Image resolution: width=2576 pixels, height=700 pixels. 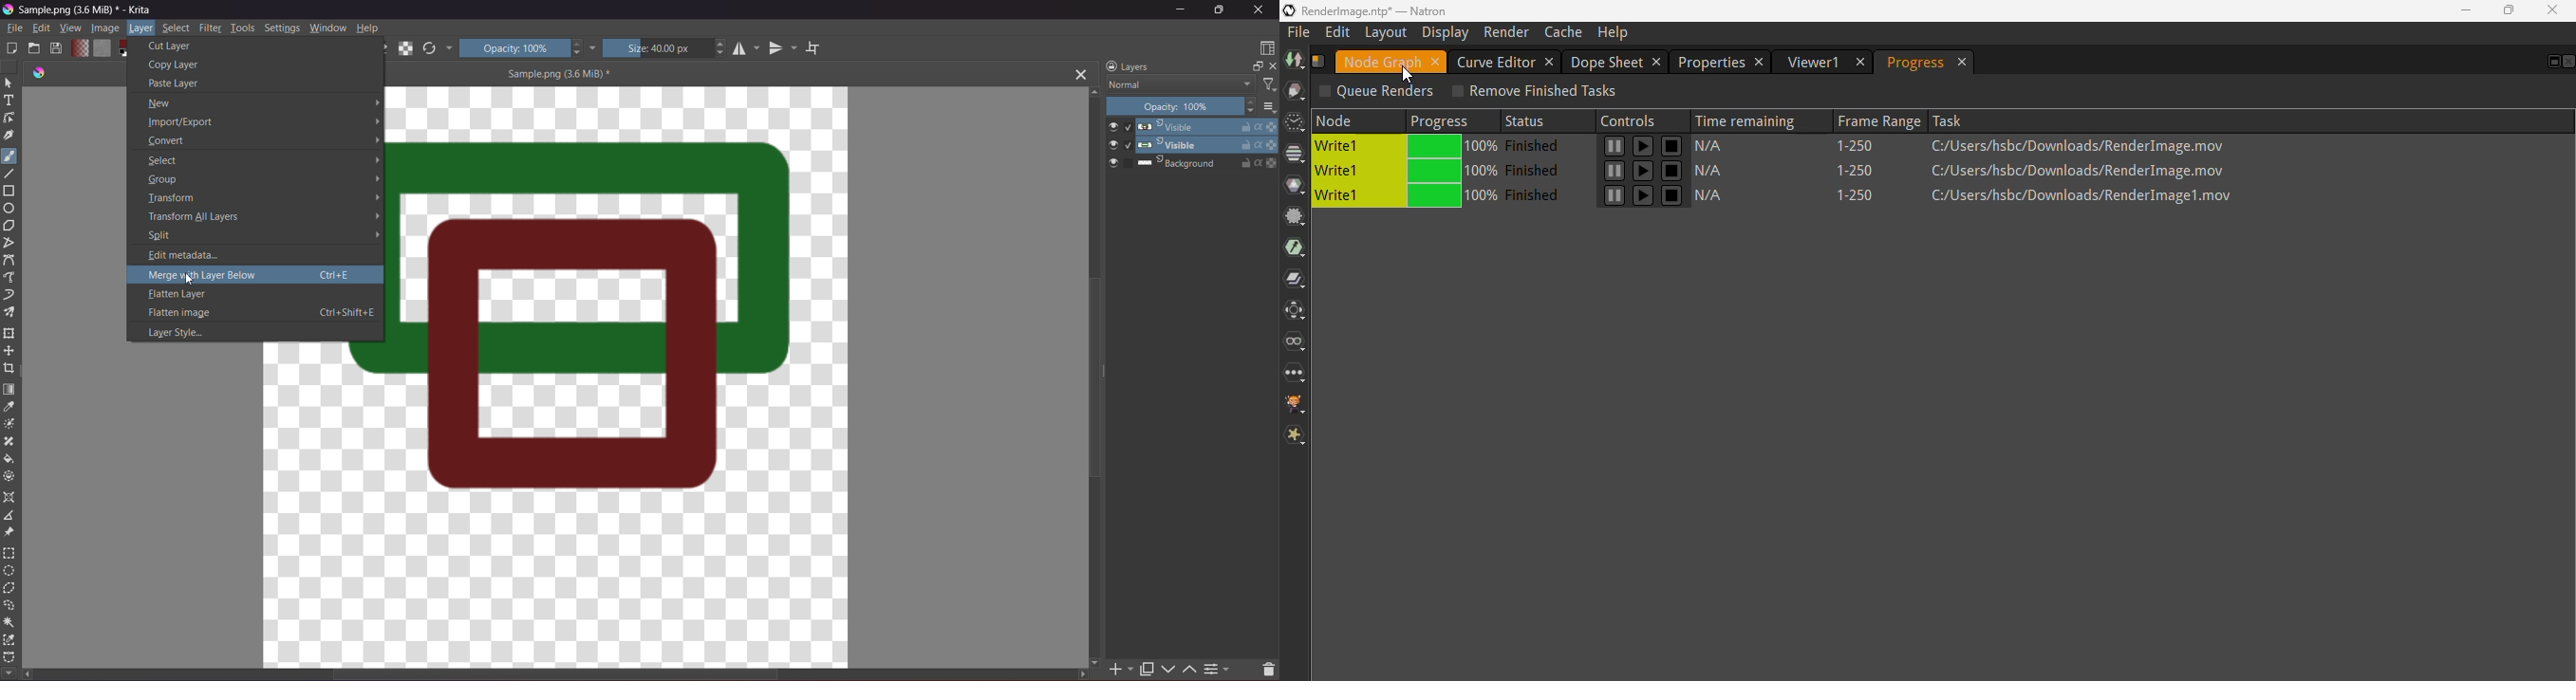 I want to click on Opacity, so click(x=522, y=47).